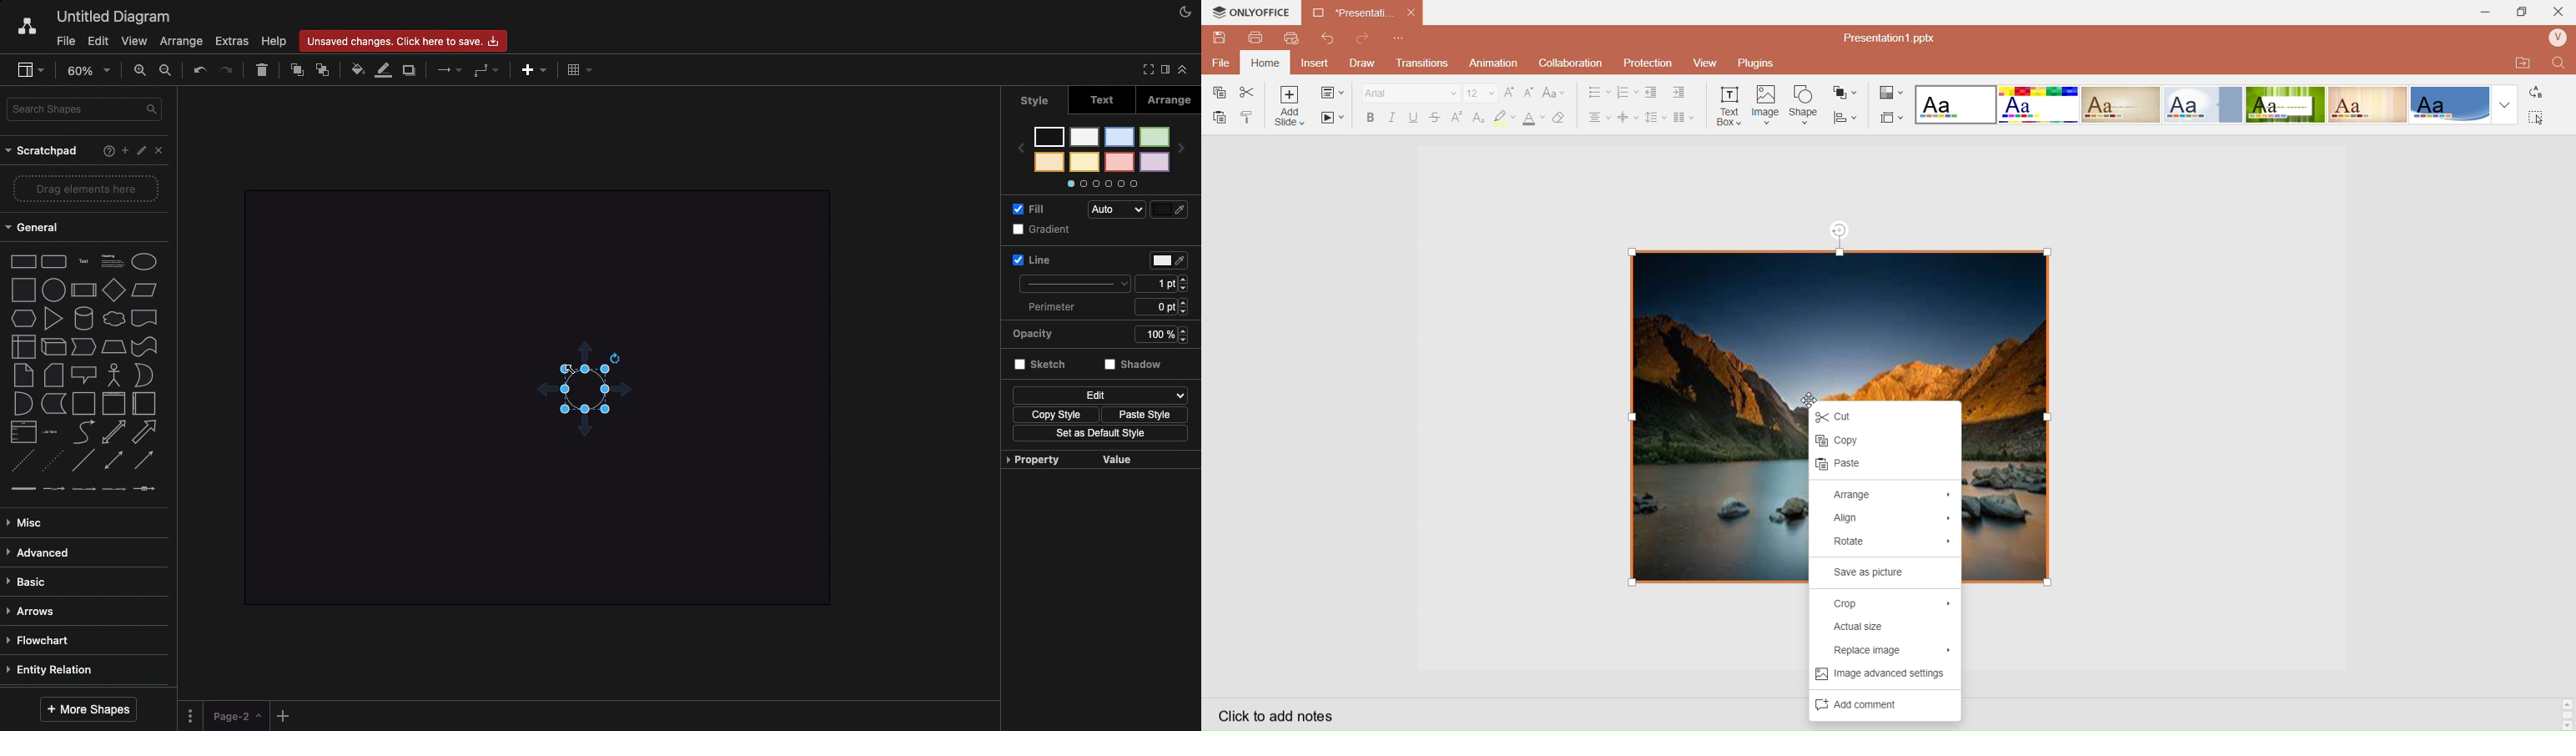 The image size is (2576, 756). I want to click on Change Case, so click(1557, 93).